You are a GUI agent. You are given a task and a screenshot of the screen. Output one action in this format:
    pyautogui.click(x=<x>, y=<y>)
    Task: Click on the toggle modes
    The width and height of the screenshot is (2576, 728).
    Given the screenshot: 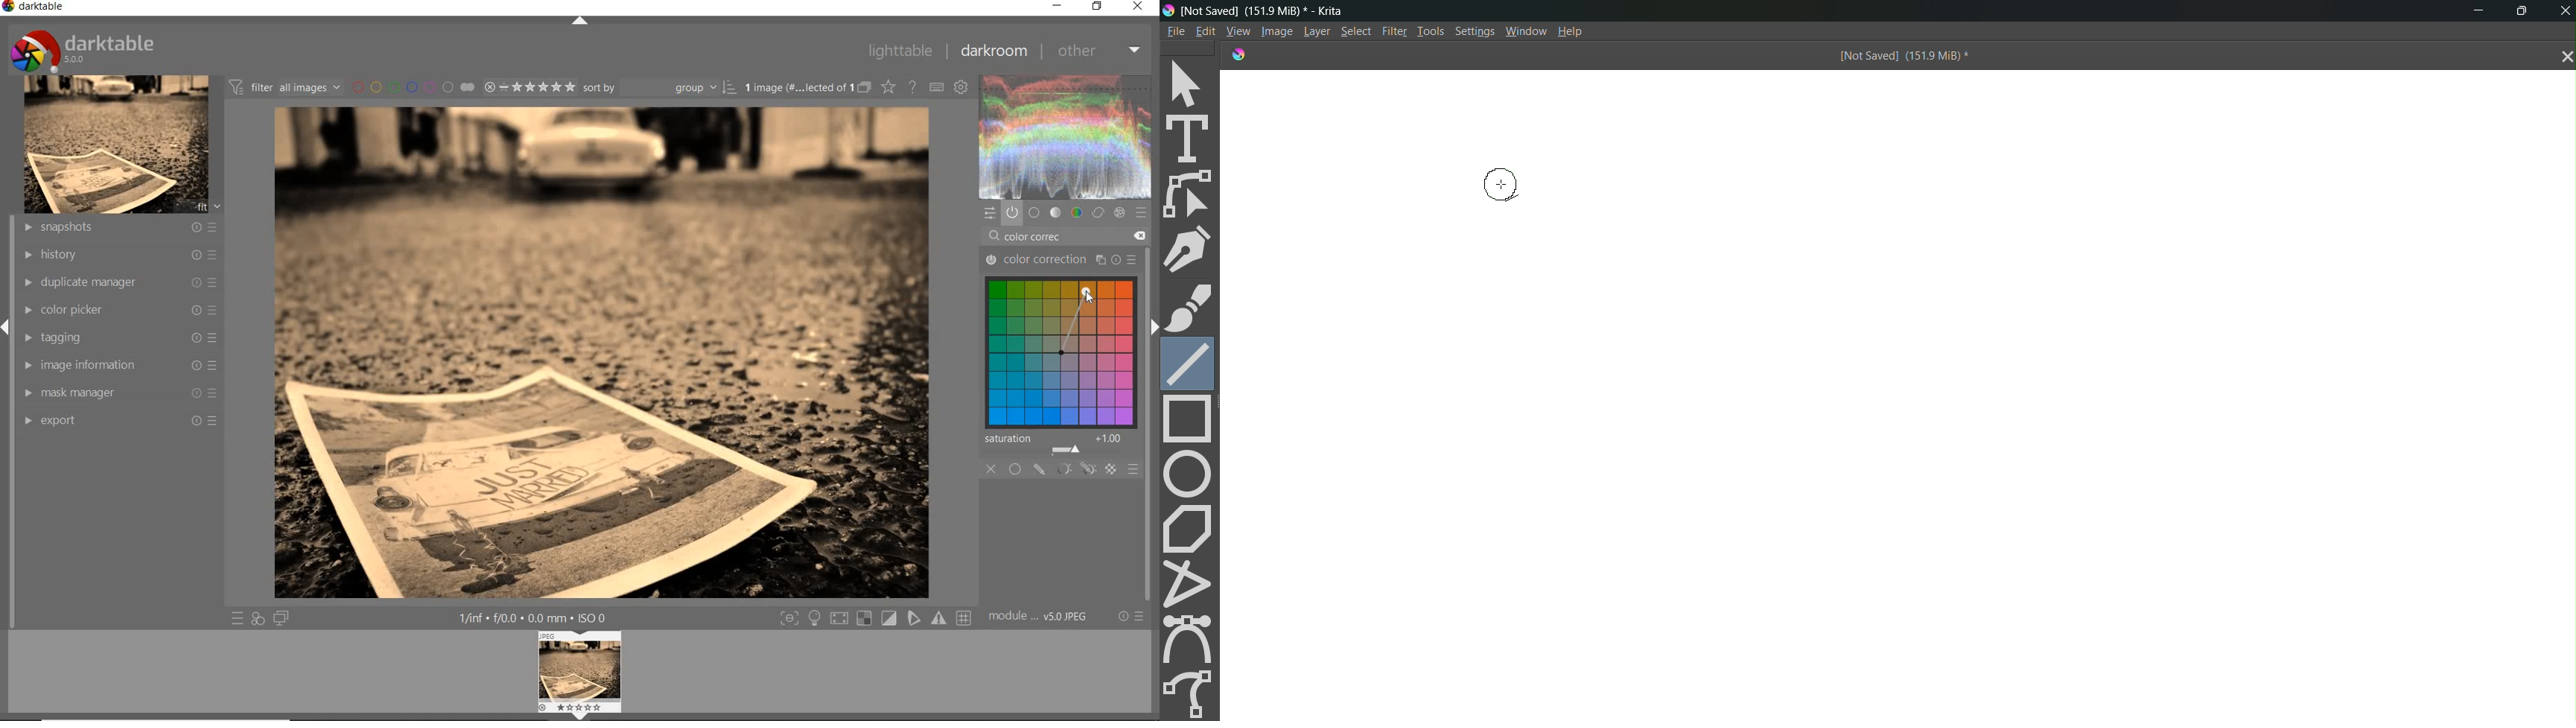 What is the action you would take?
    pyautogui.click(x=877, y=617)
    